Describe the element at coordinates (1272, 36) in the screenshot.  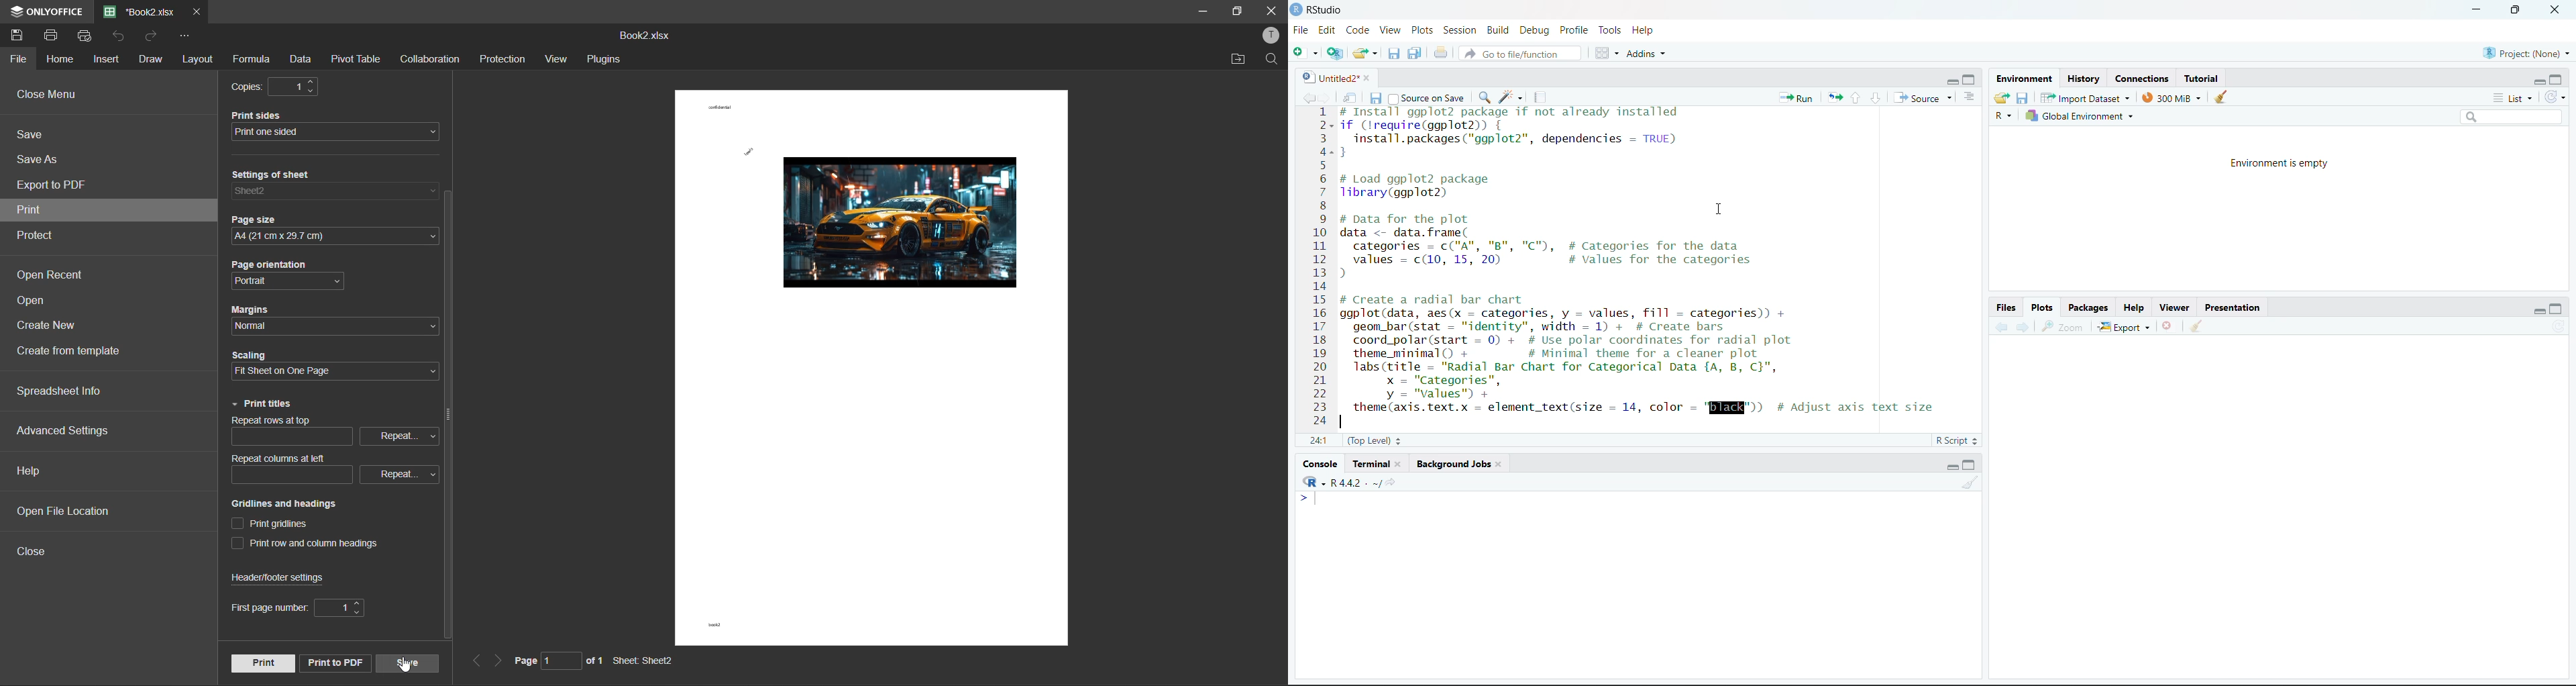
I see `profile` at that location.